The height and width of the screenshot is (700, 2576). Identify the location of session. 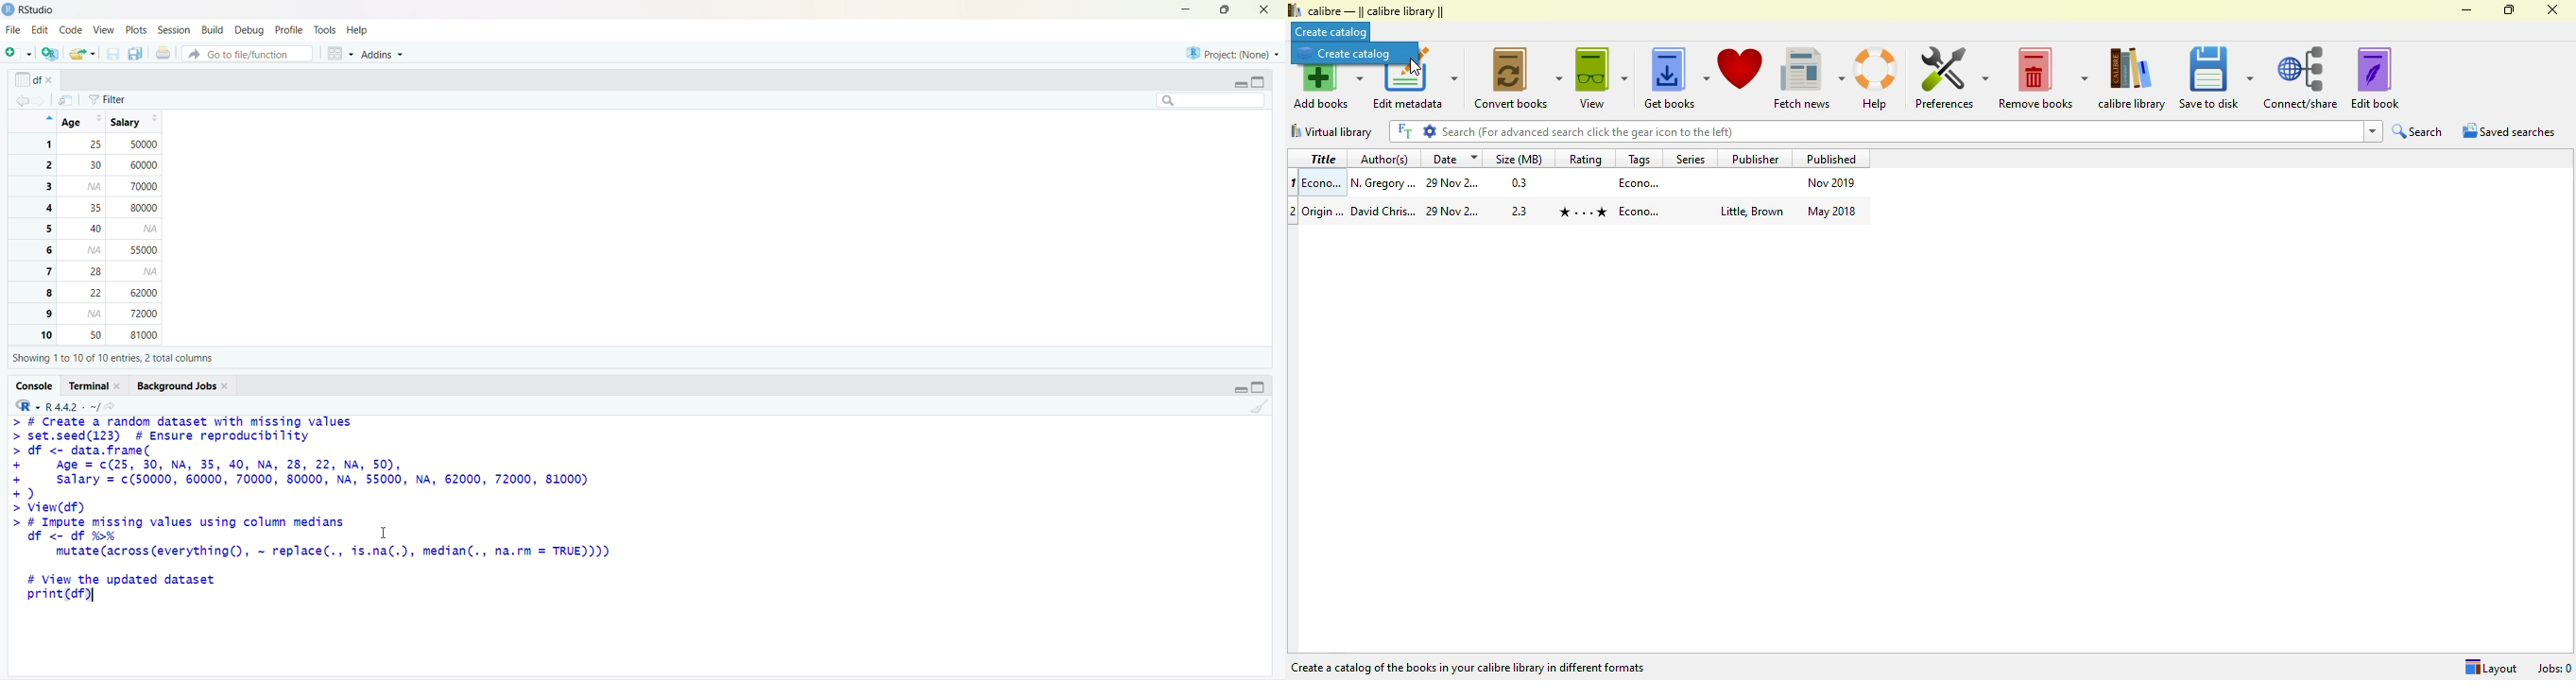
(175, 31).